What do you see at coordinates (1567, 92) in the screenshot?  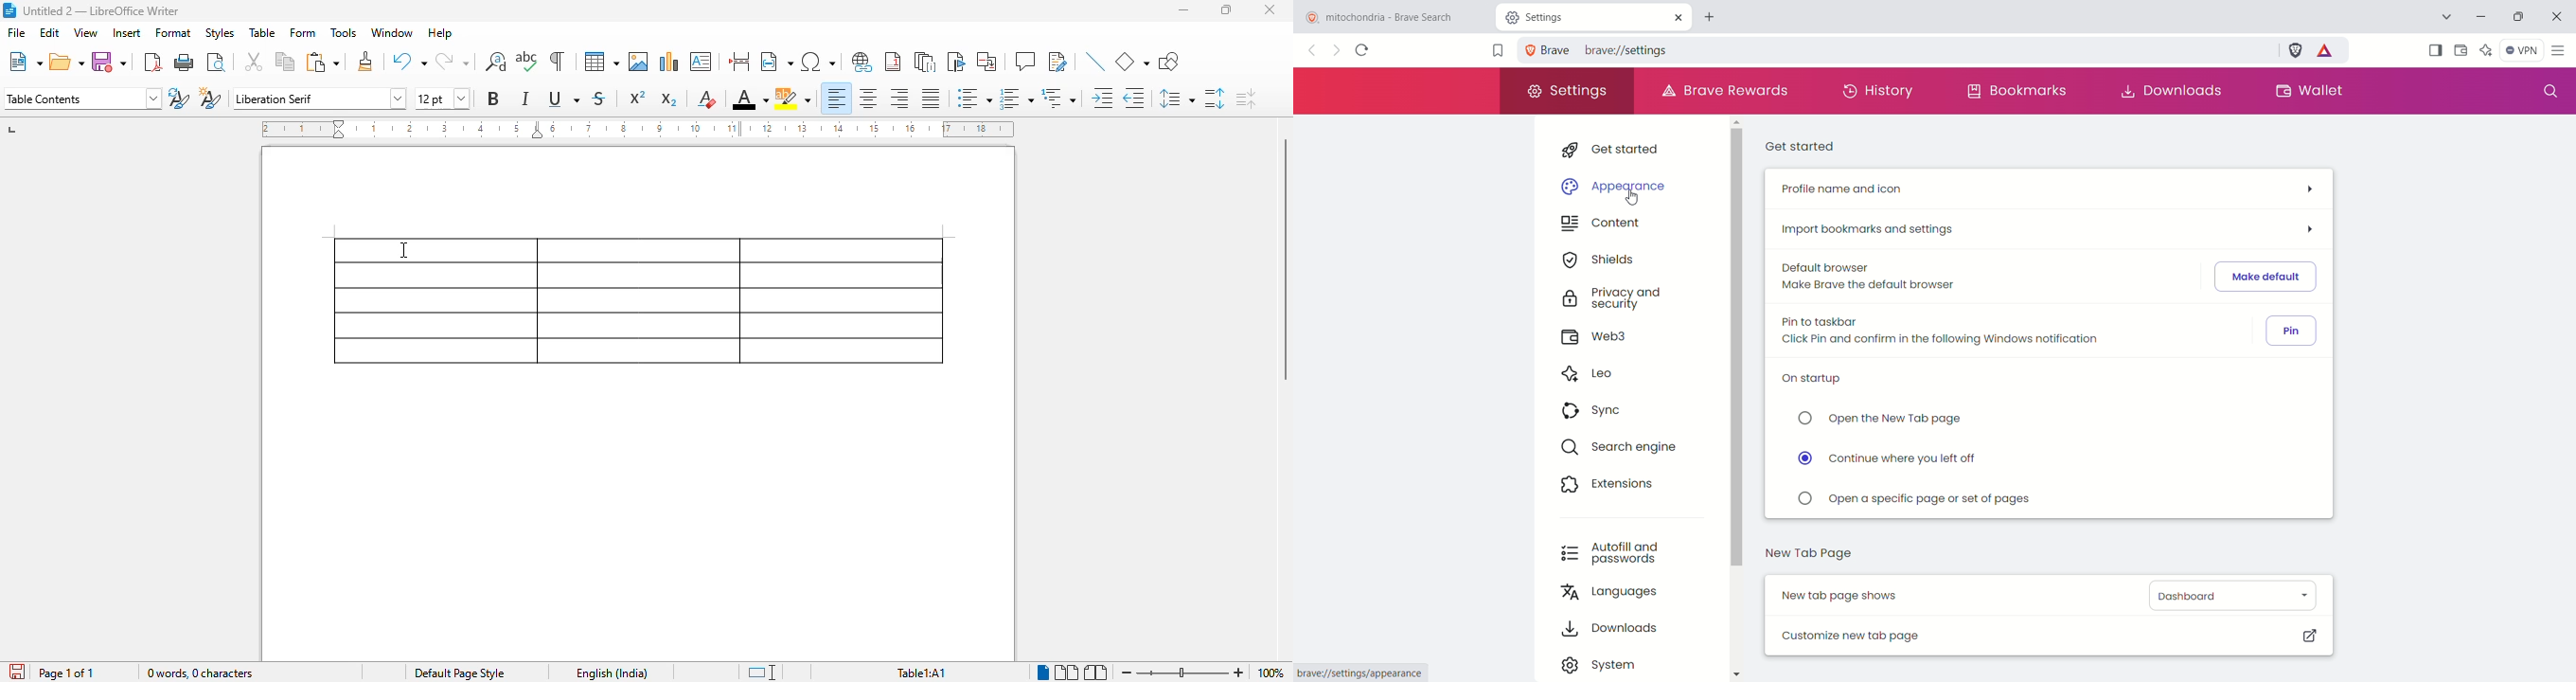 I see `settings` at bounding box center [1567, 92].